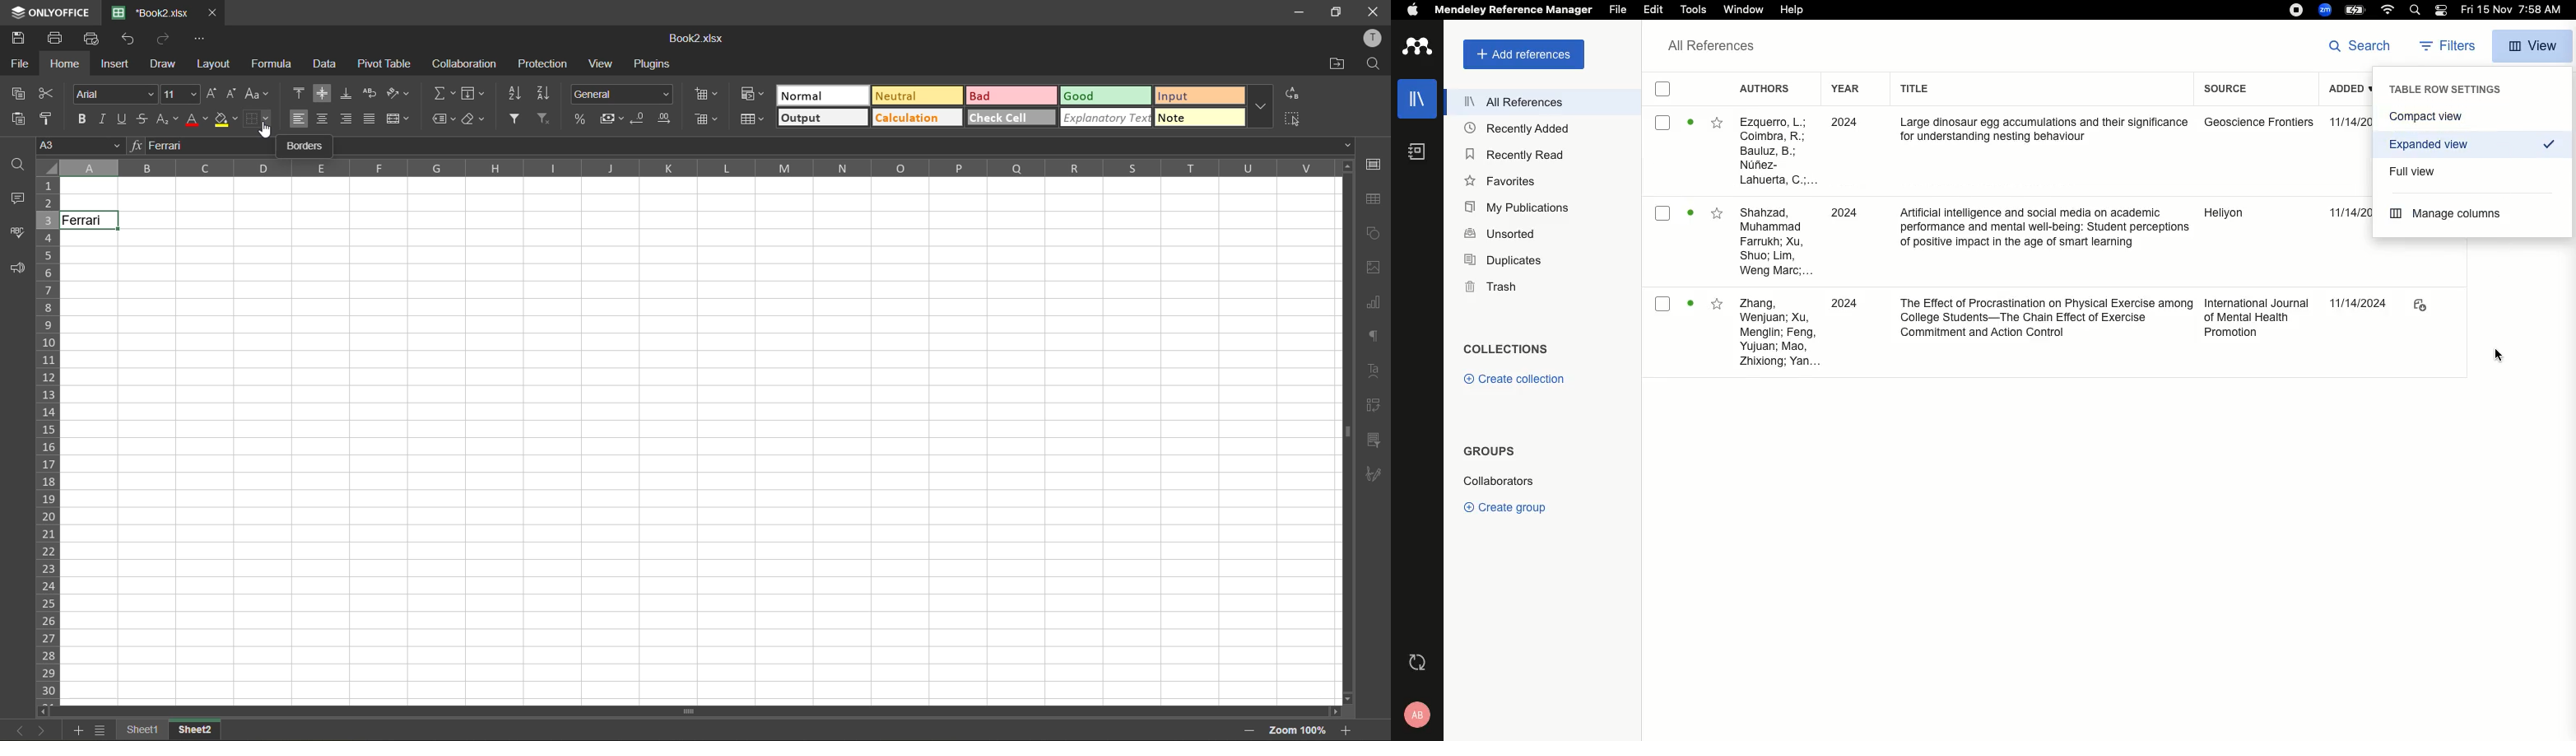  What do you see at coordinates (1504, 505) in the screenshot?
I see `Create group` at bounding box center [1504, 505].